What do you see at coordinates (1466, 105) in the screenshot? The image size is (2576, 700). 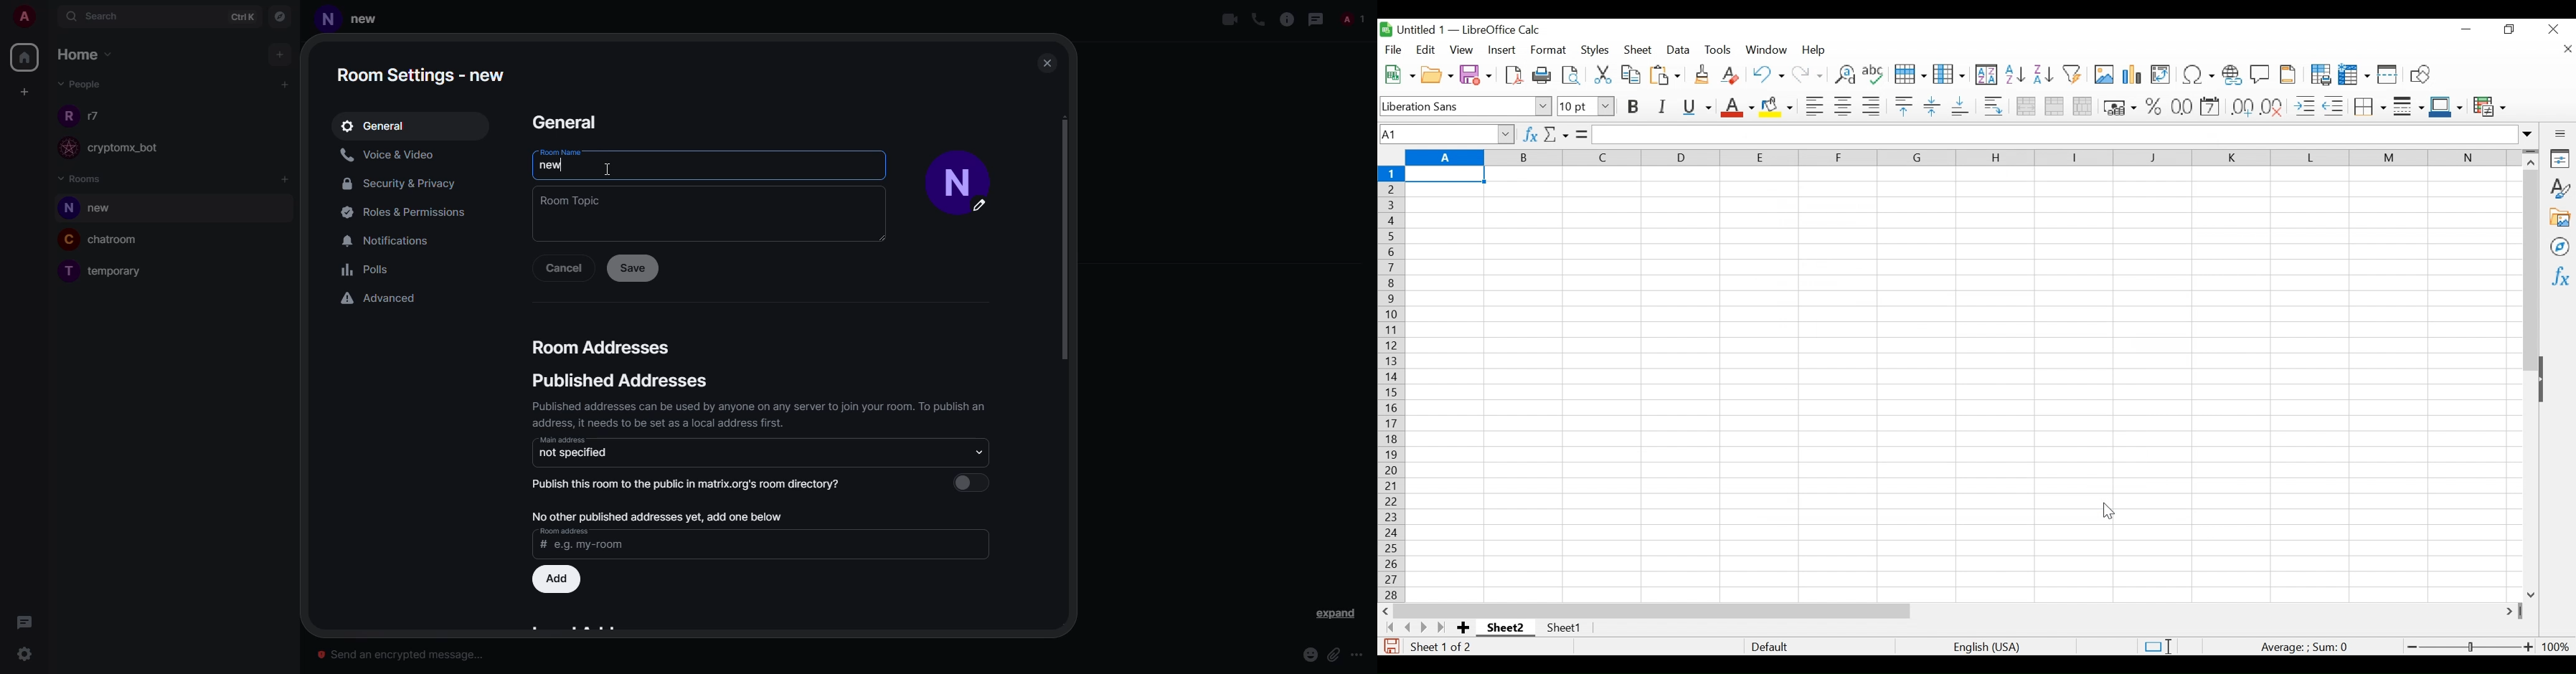 I see `Font Name` at bounding box center [1466, 105].